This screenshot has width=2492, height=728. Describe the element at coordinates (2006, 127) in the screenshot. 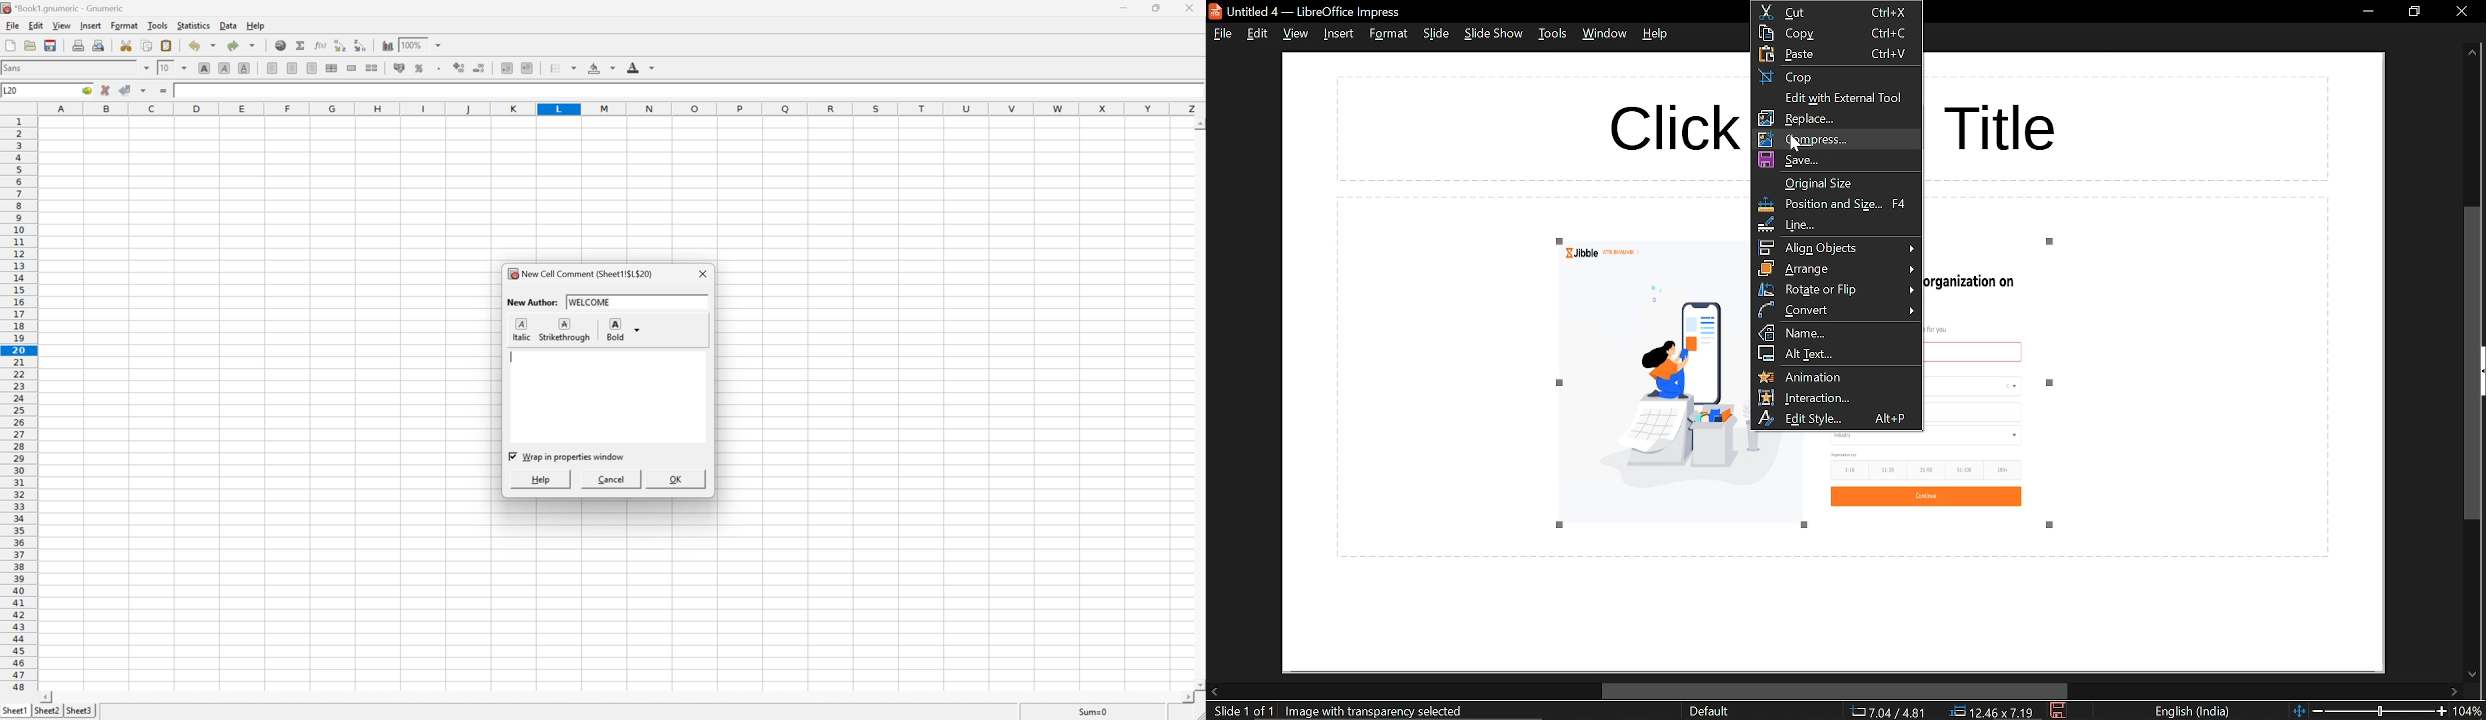

I see `title` at that location.